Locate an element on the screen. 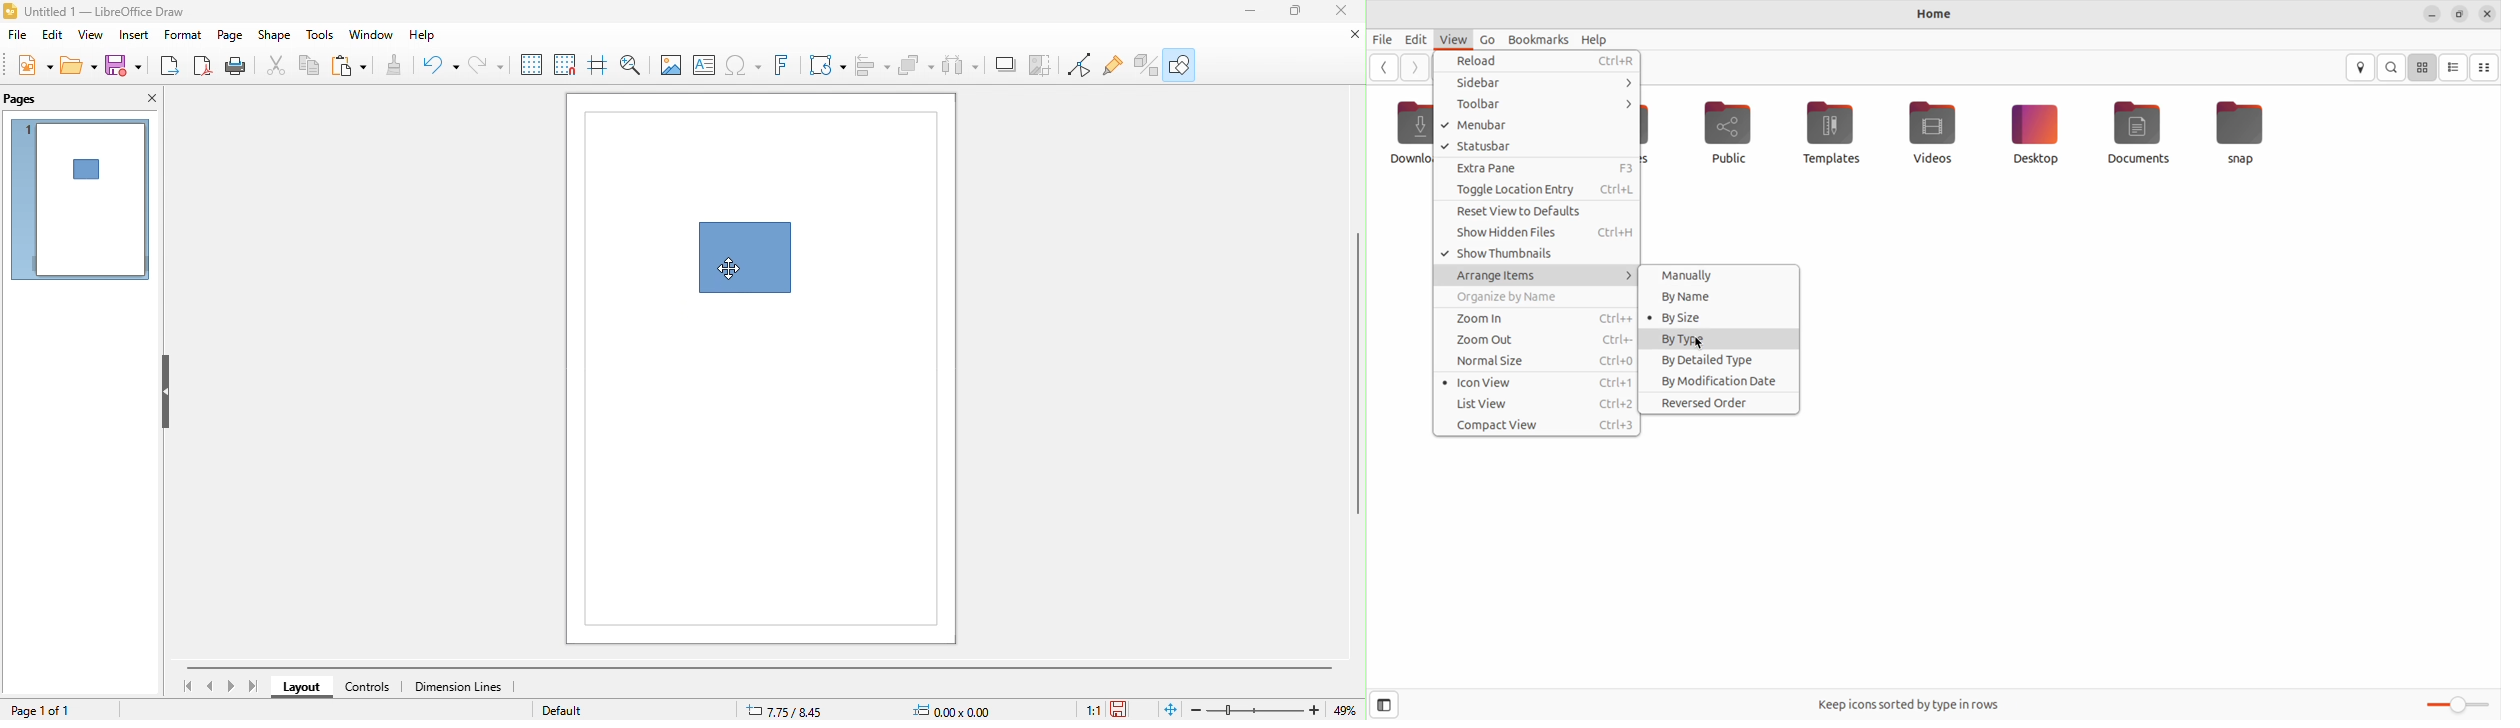  undo is located at coordinates (443, 66).